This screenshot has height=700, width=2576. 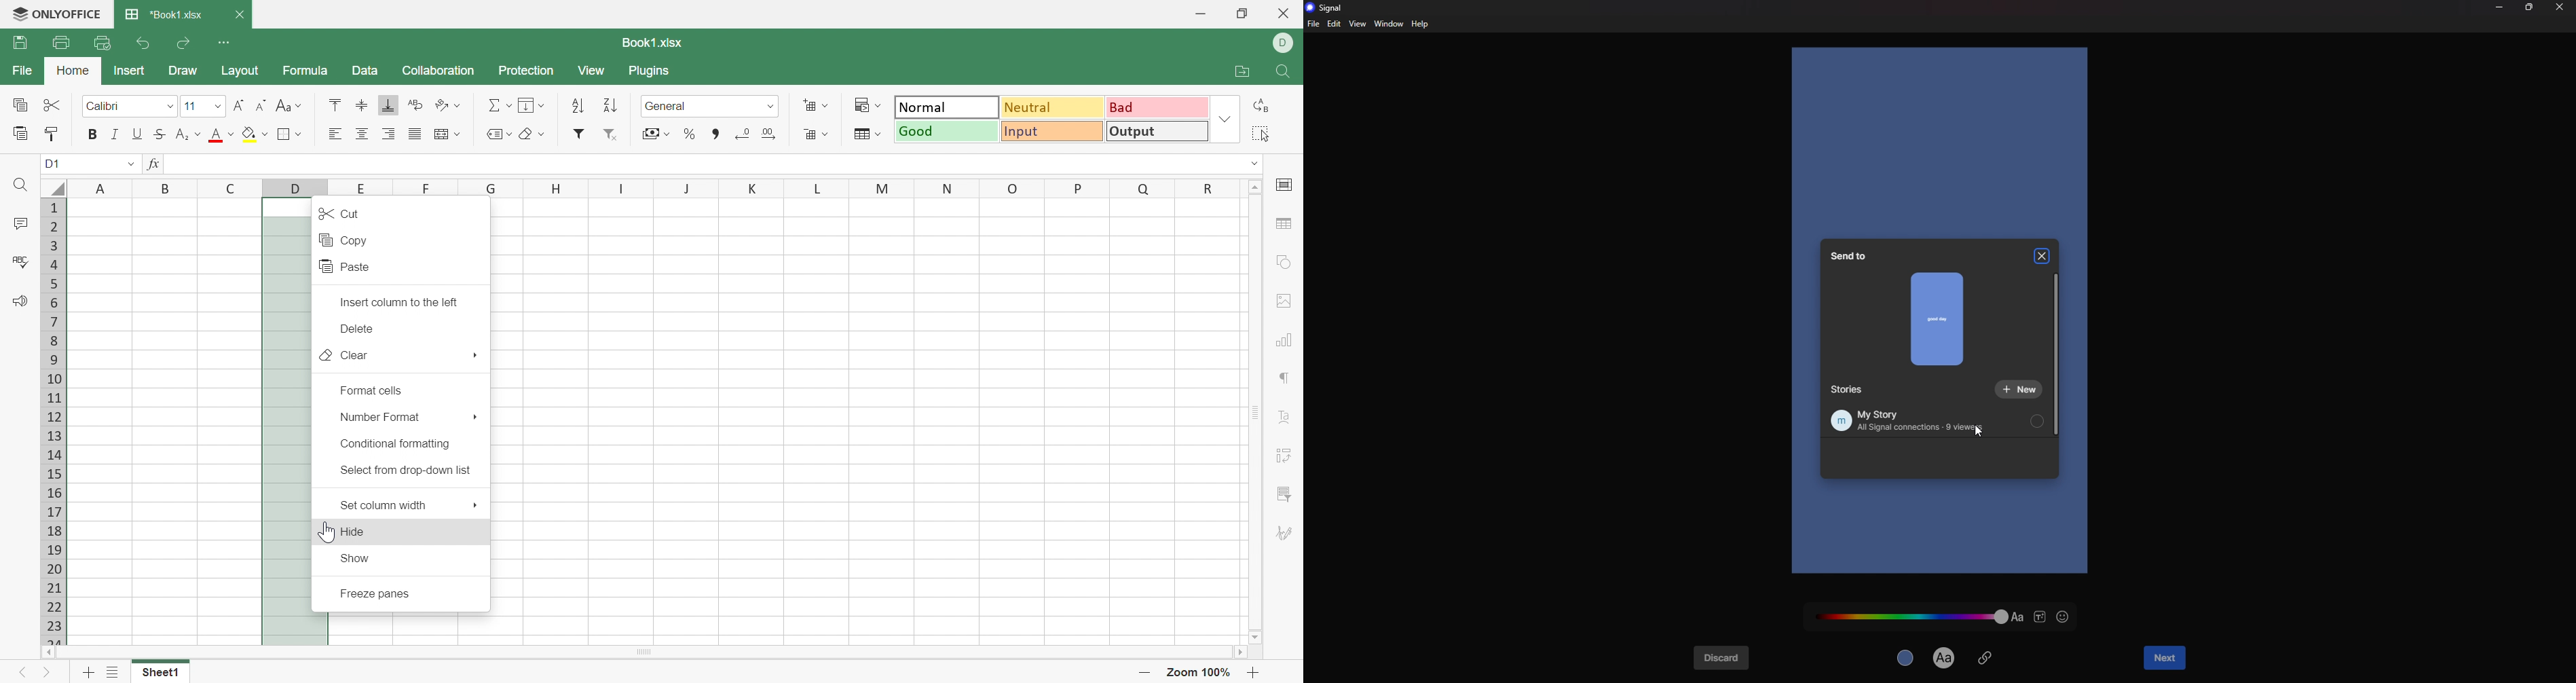 What do you see at coordinates (1237, 652) in the screenshot?
I see `Scroll Right` at bounding box center [1237, 652].